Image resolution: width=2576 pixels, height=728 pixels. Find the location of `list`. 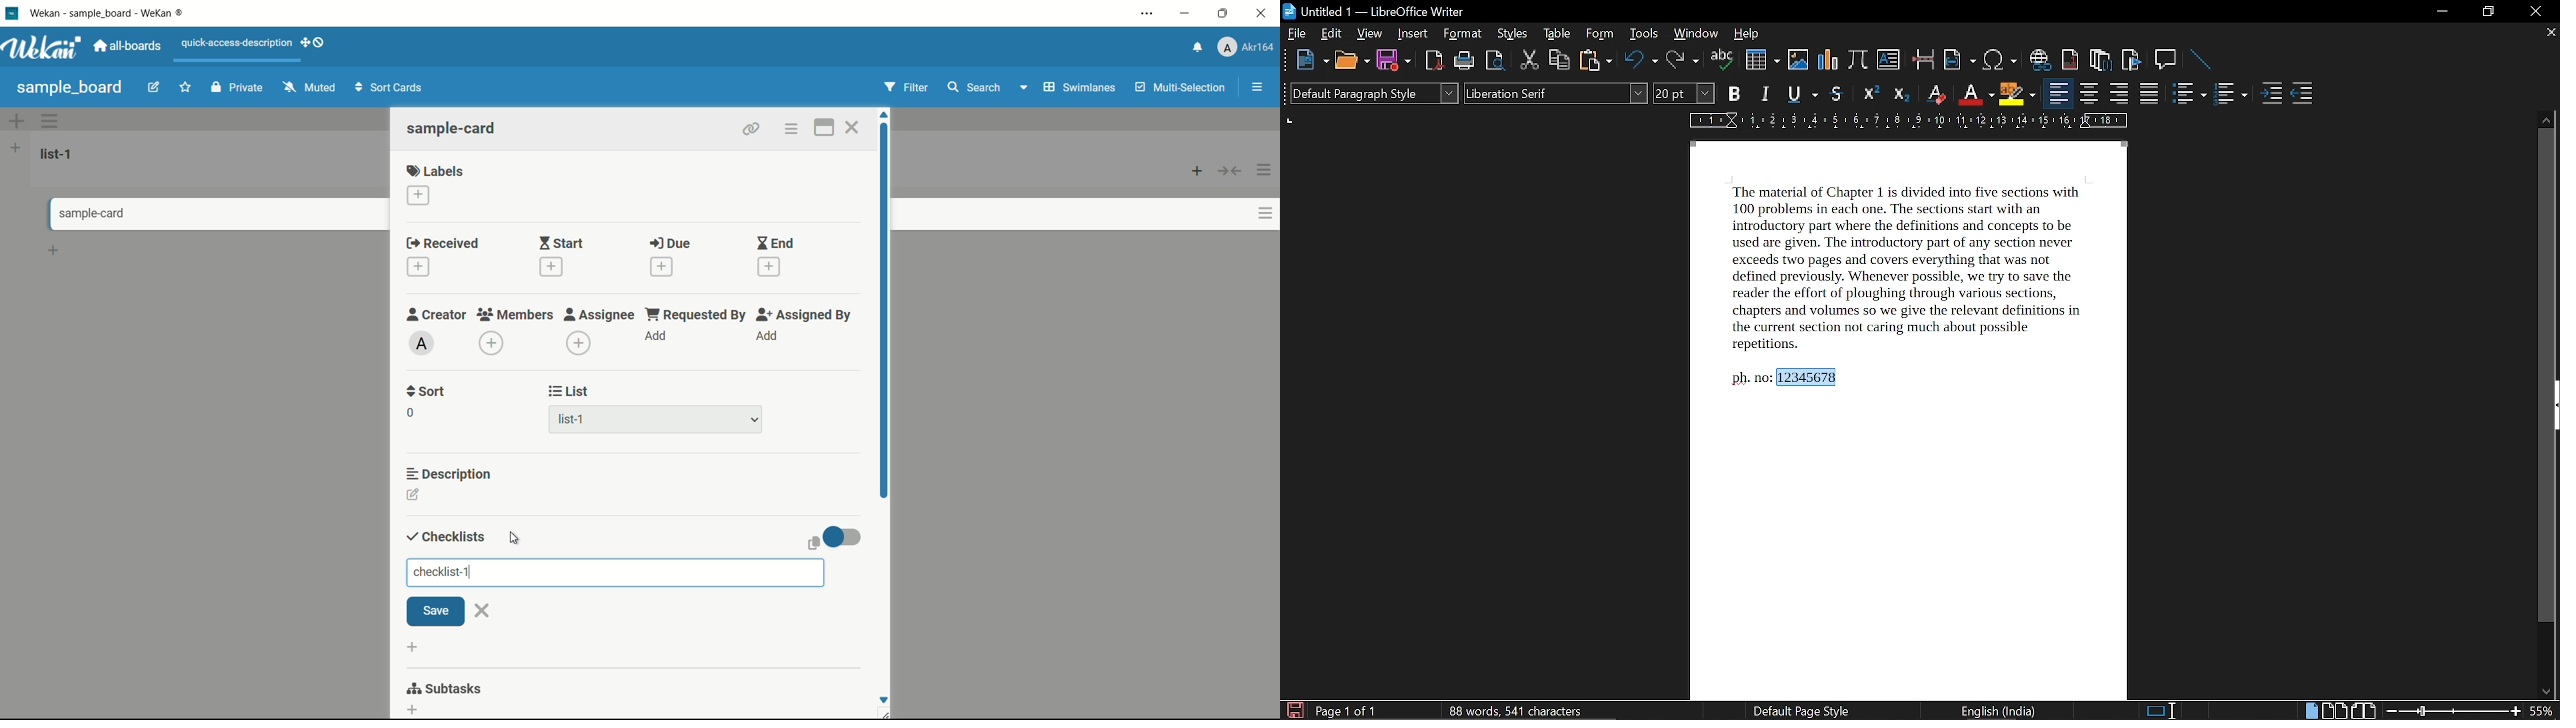

list is located at coordinates (569, 391).